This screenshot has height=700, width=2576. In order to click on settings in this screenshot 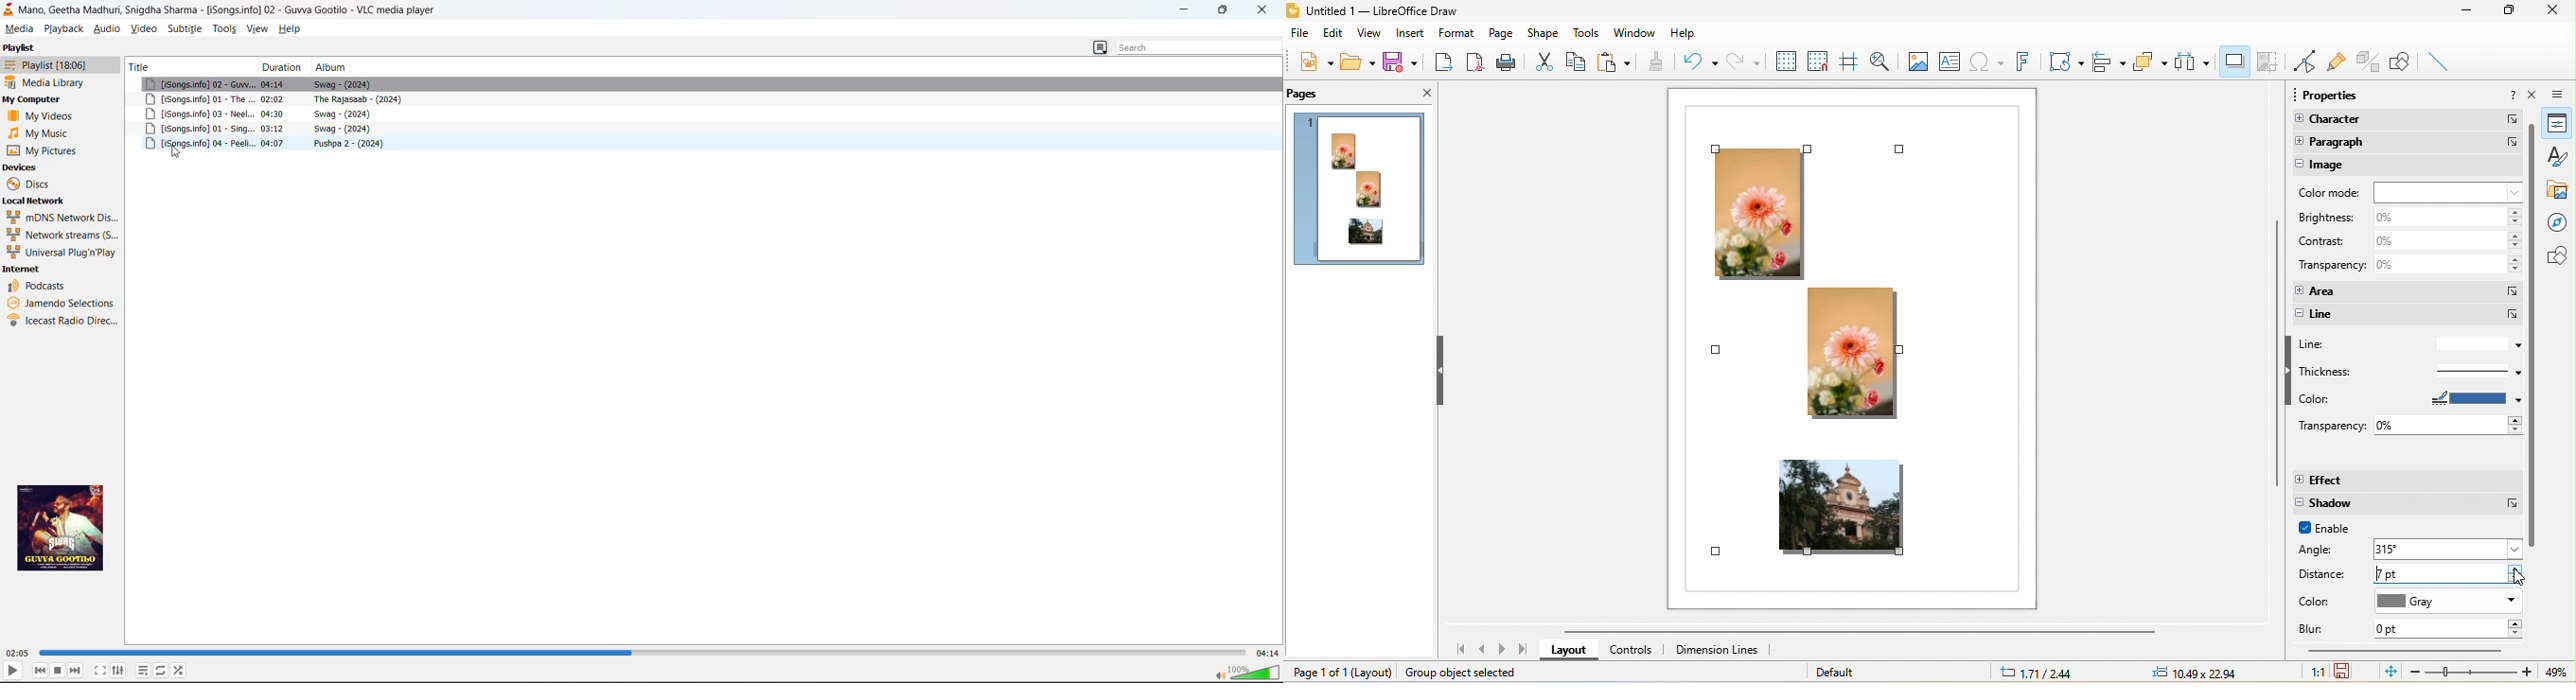, I will do `click(119, 670)`.